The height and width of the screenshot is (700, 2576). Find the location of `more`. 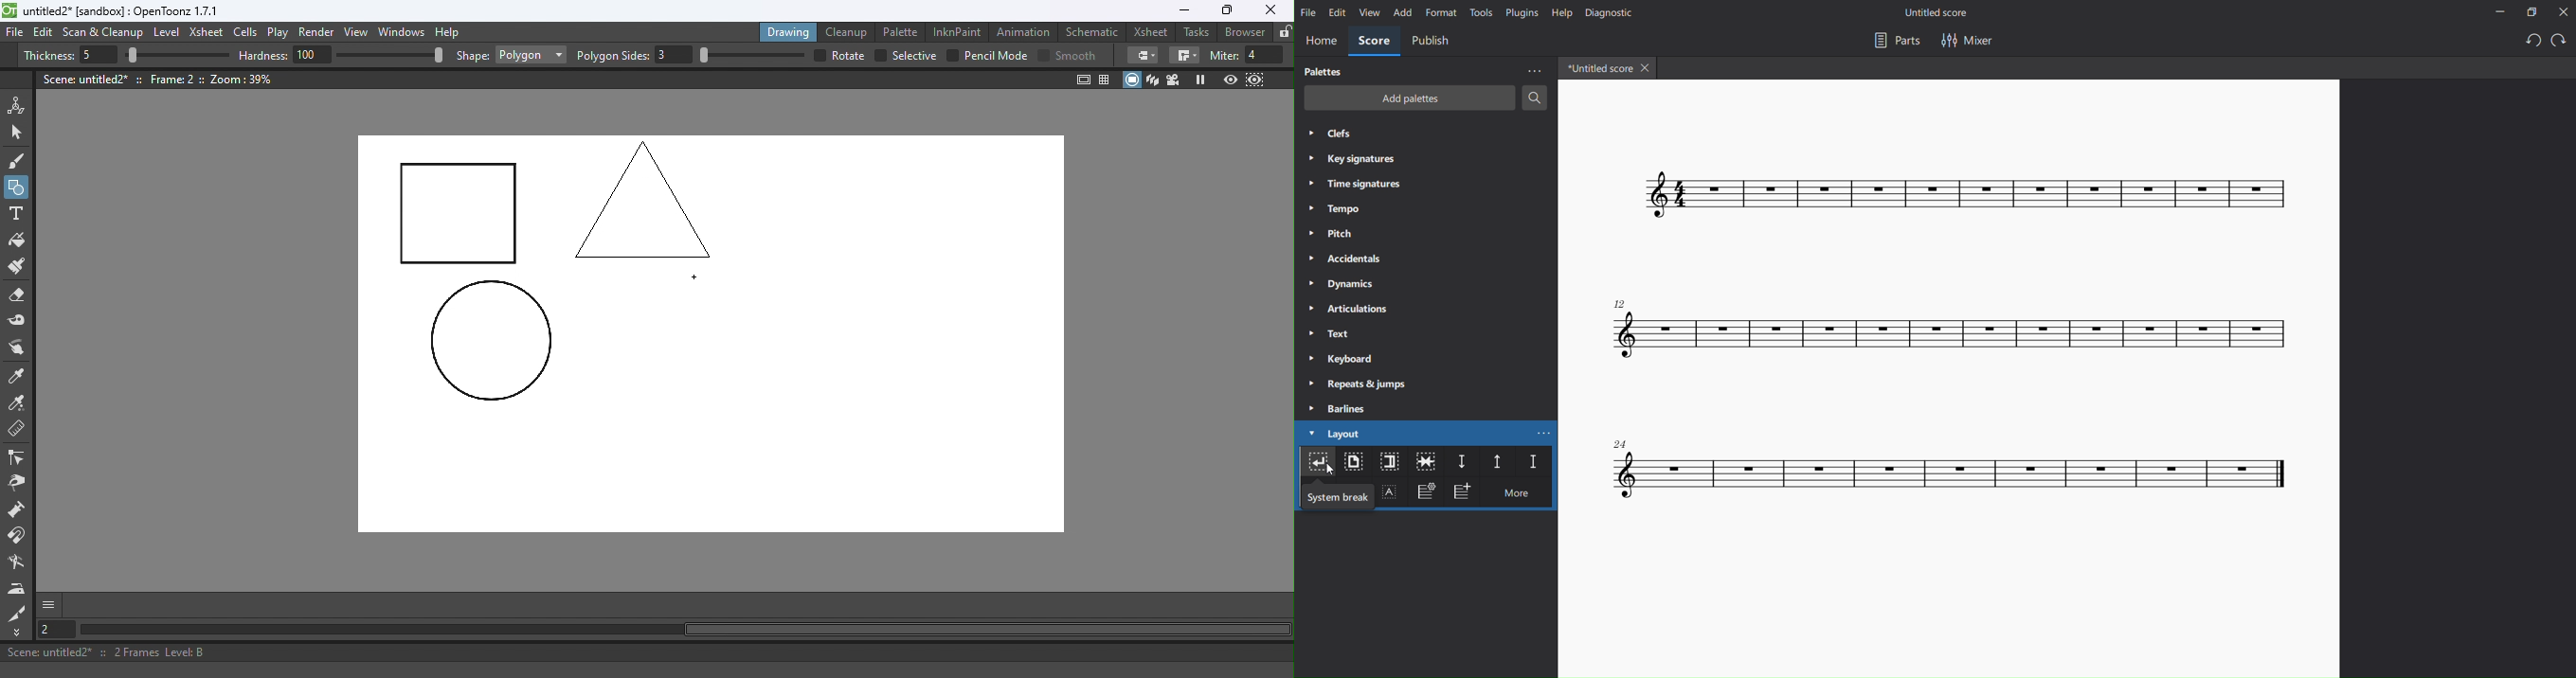

more is located at coordinates (1522, 495).